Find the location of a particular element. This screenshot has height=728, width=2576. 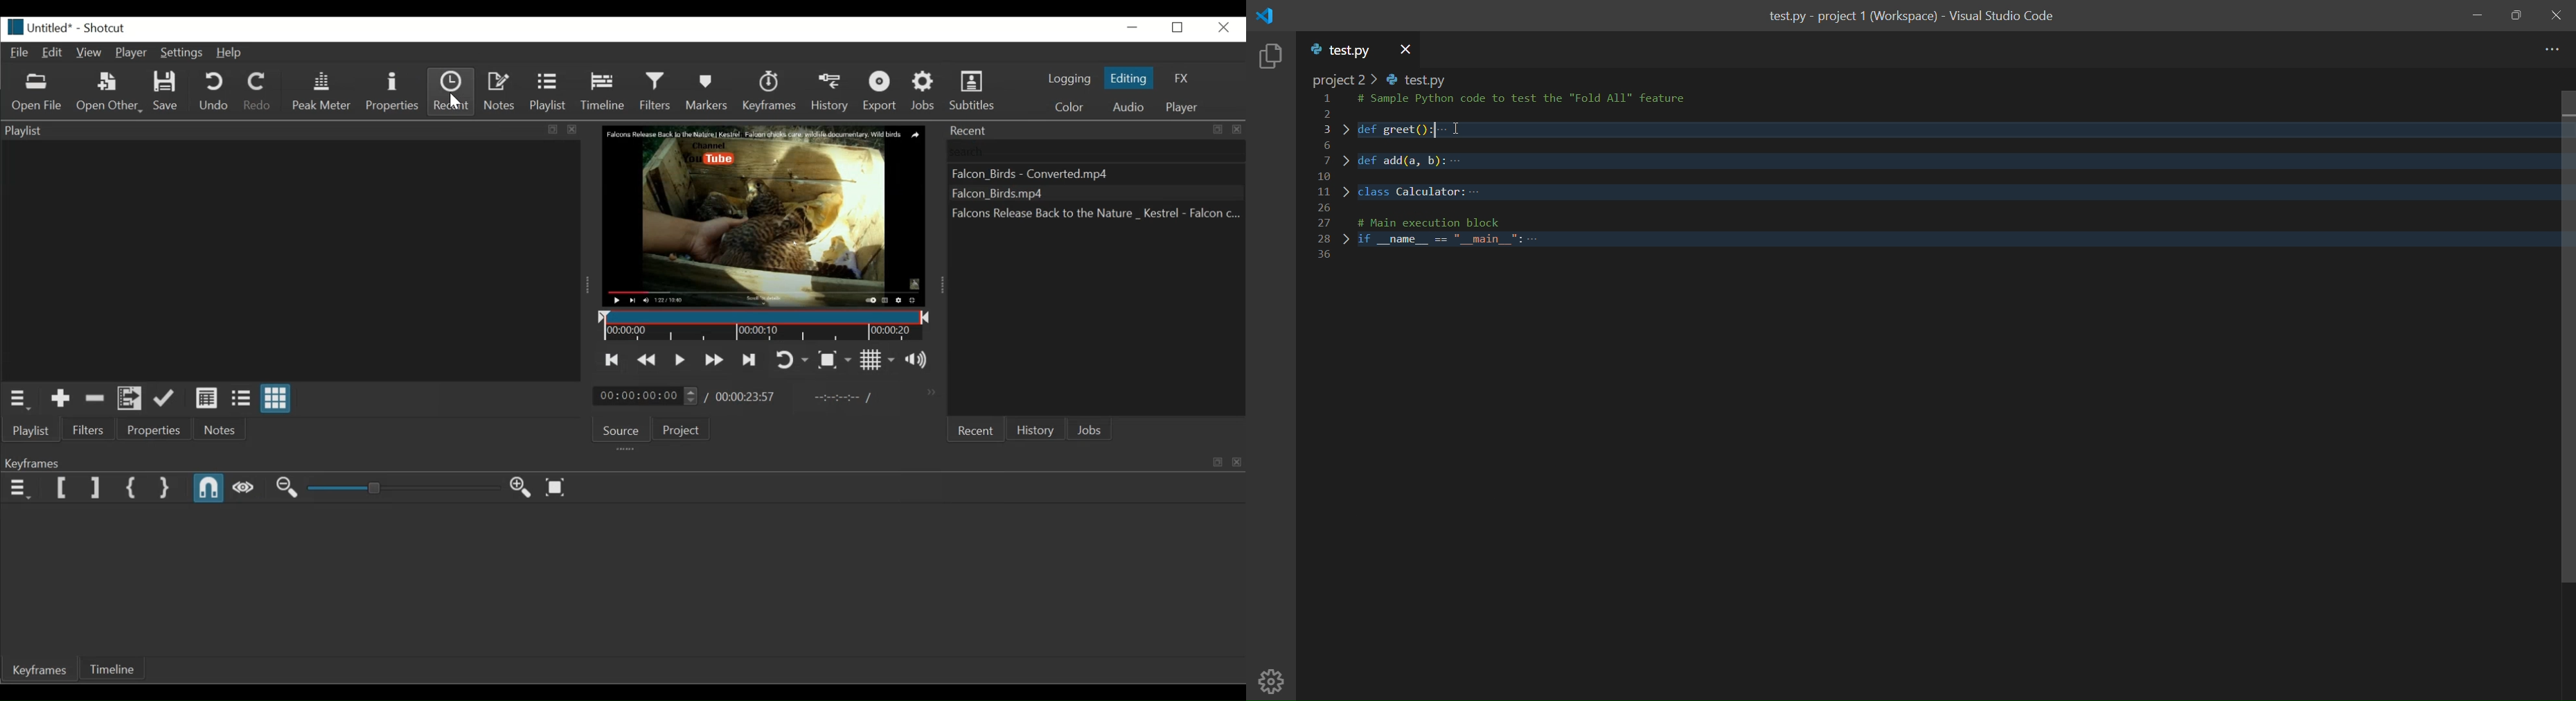

Skip to the next point is located at coordinates (749, 361).